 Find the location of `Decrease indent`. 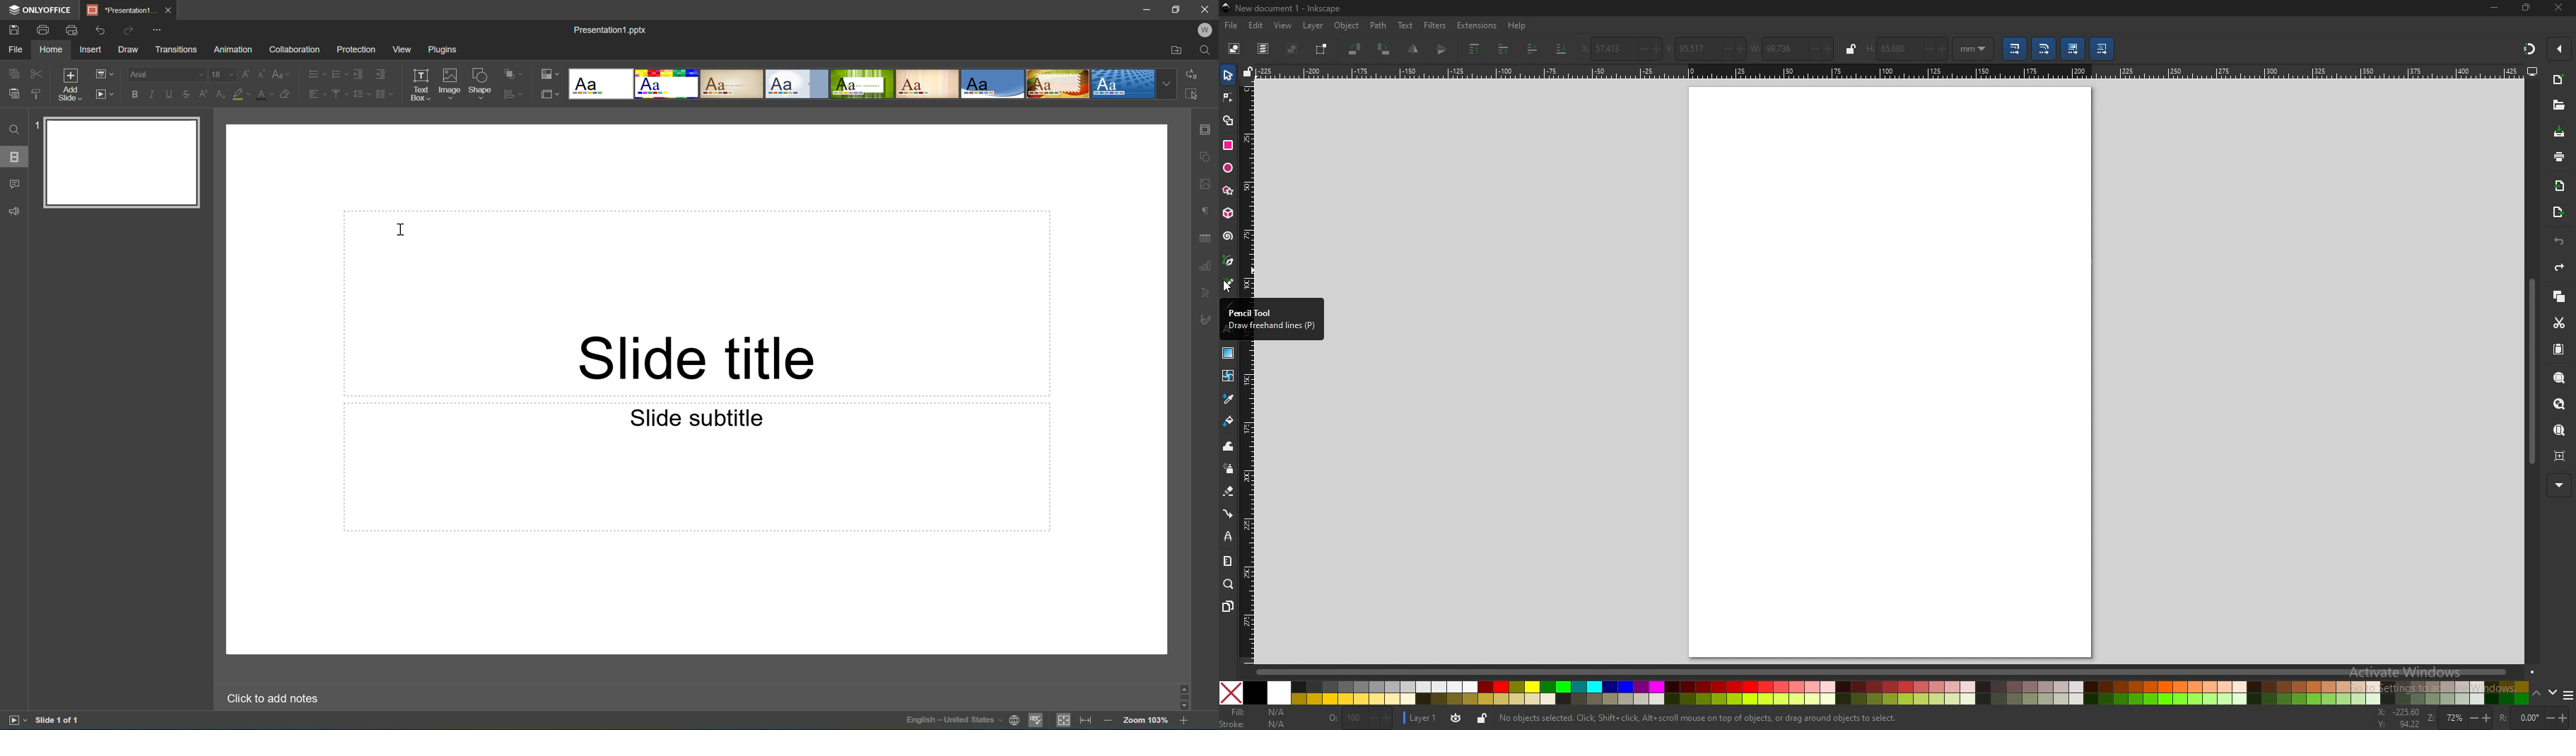

Decrease indent is located at coordinates (360, 74).